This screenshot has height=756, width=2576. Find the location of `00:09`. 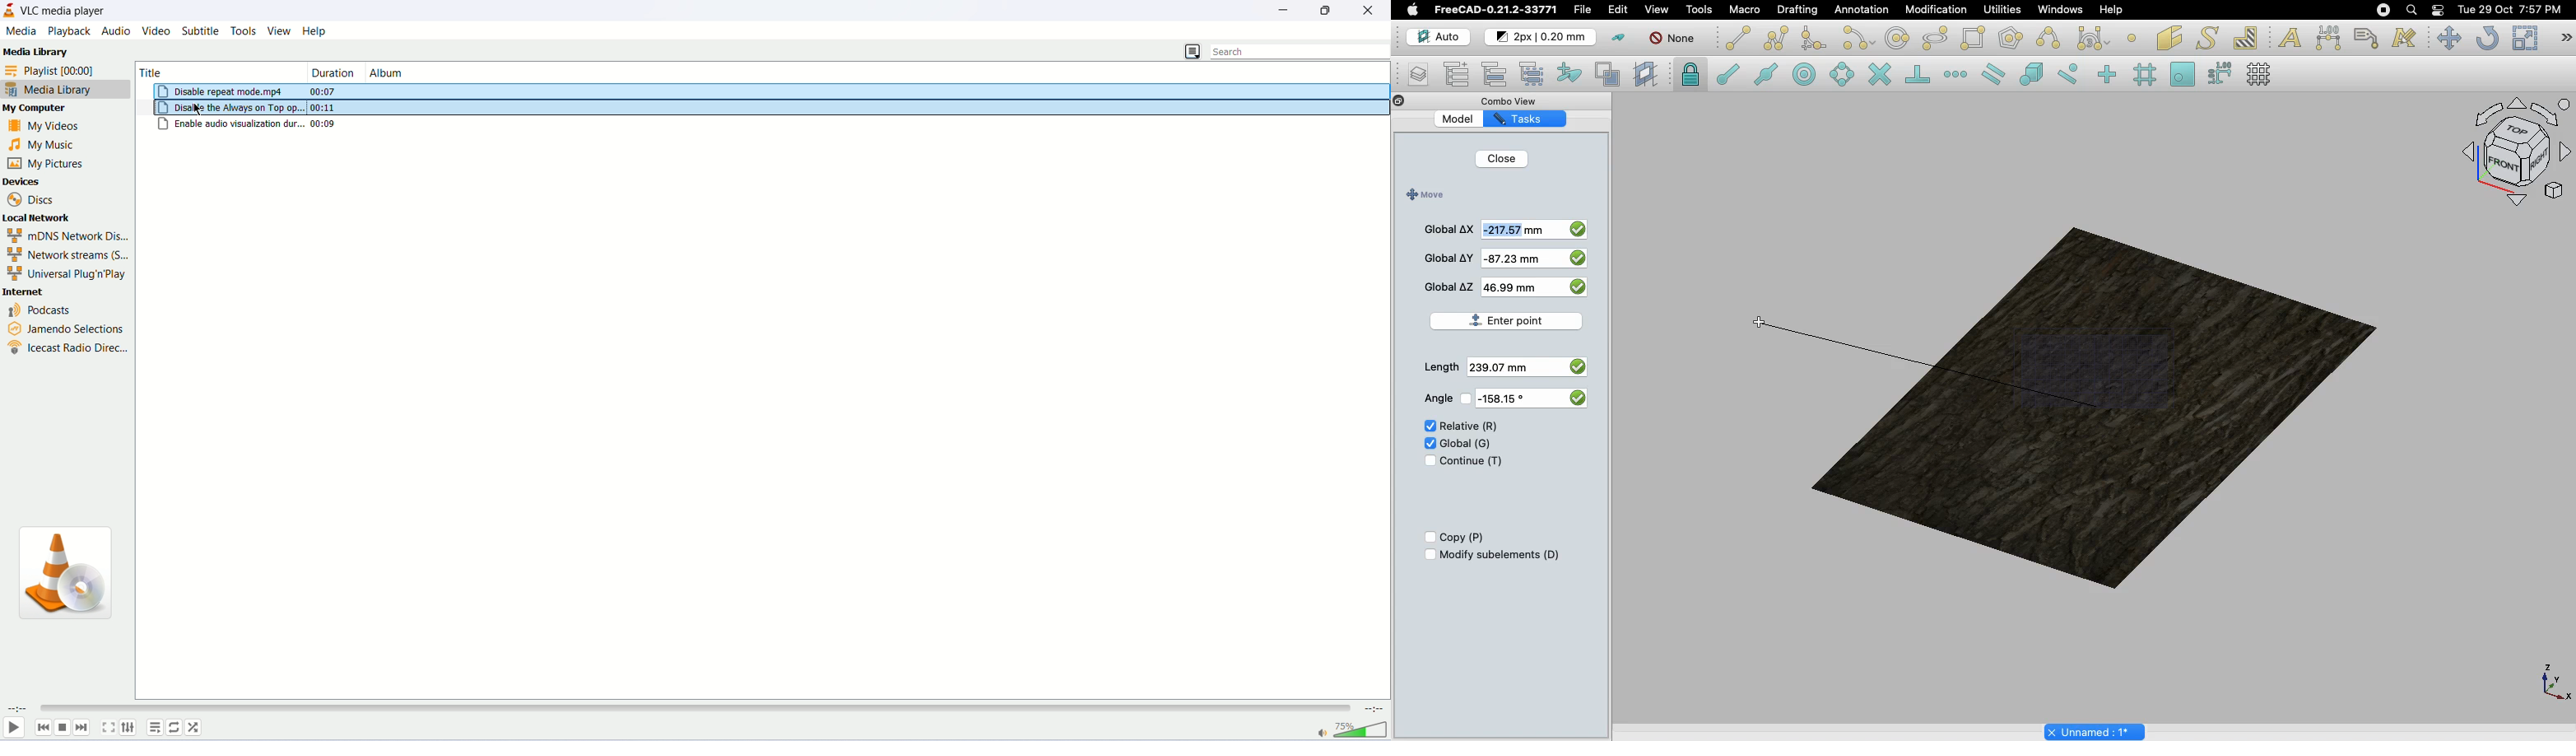

00:09 is located at coordinates (325, 123).